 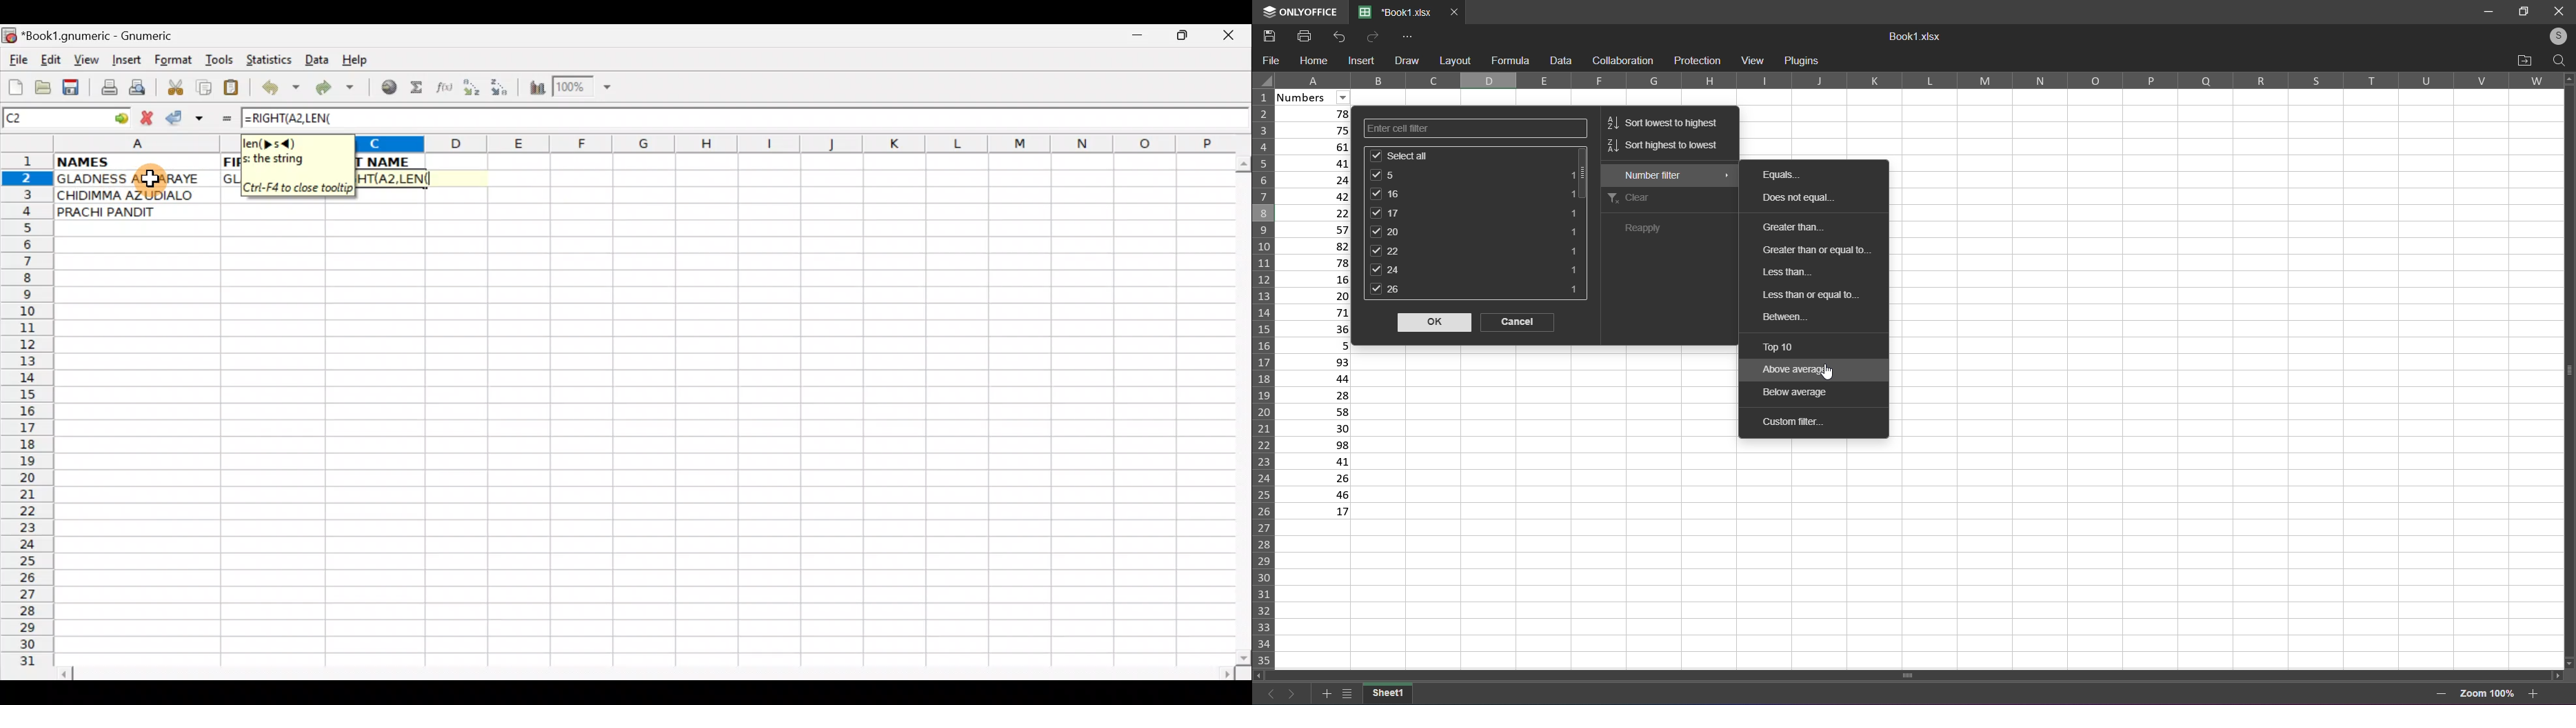 I want to click on Cursor on cell A2, so click(x=149, y=176).